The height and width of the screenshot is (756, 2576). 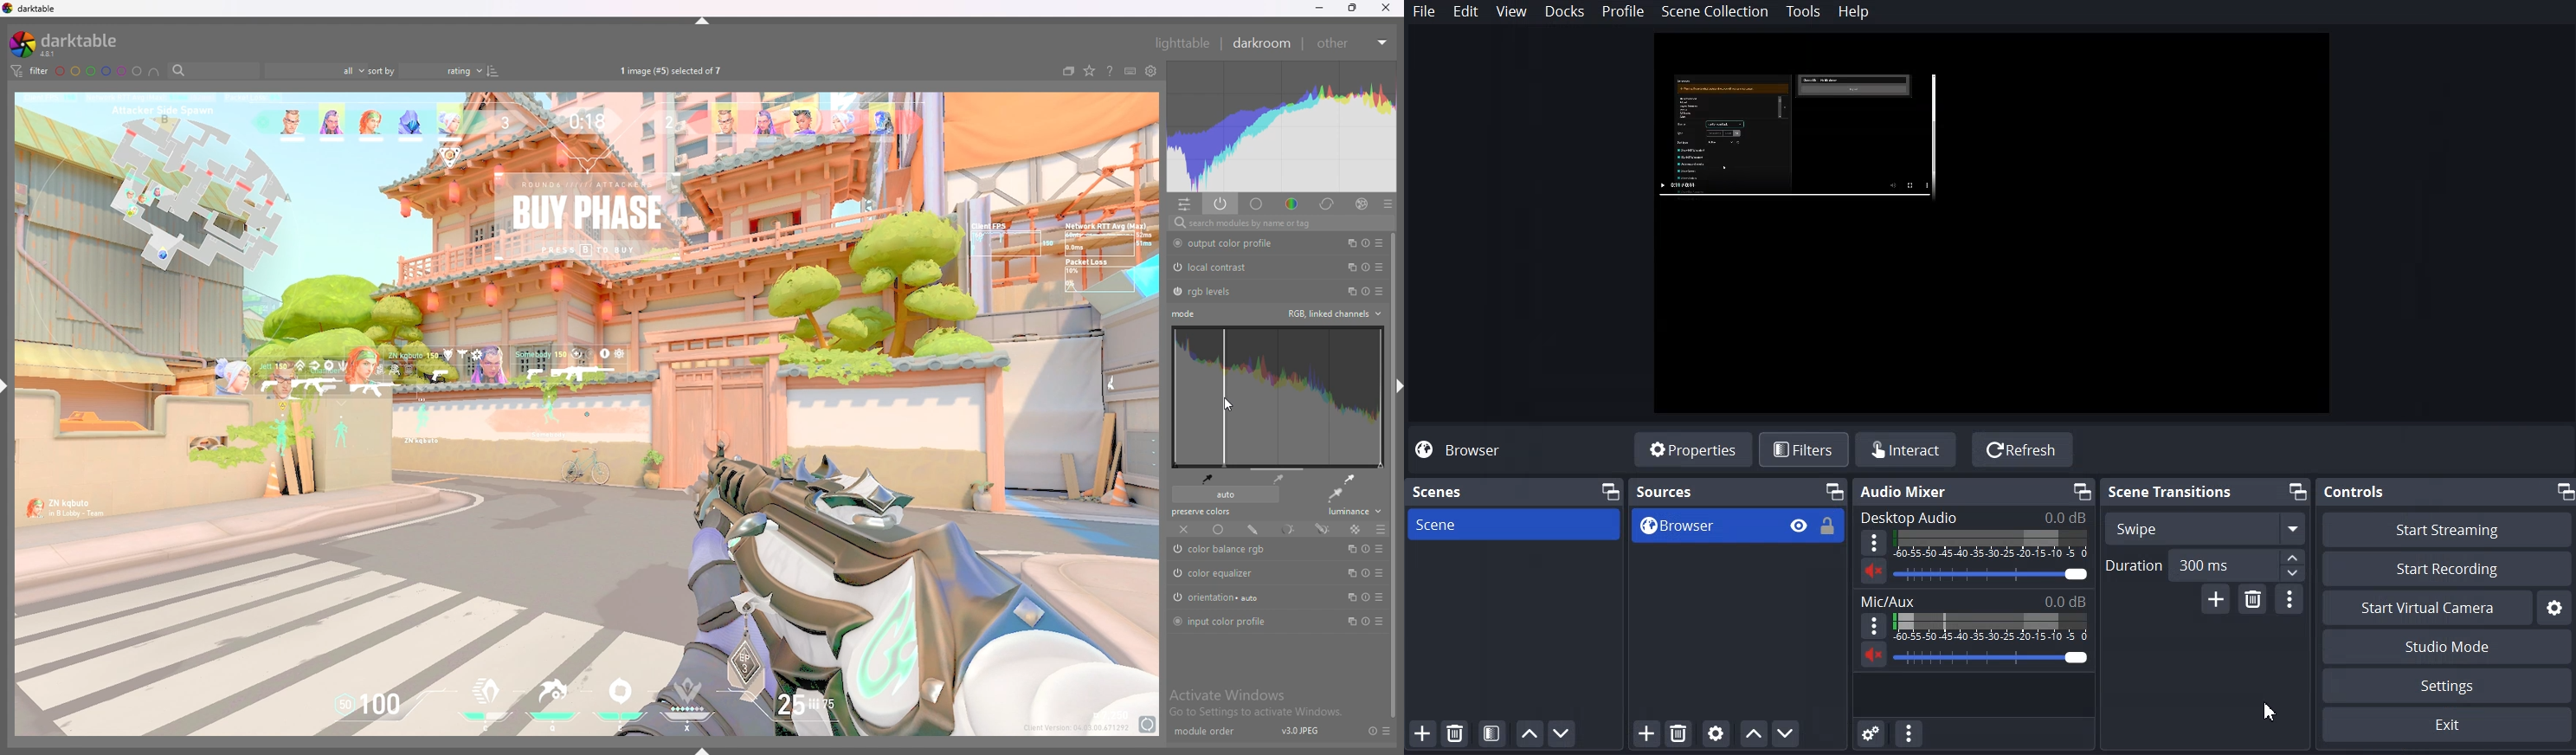 I want to click on output color profile, so click(x=1235, y=243).